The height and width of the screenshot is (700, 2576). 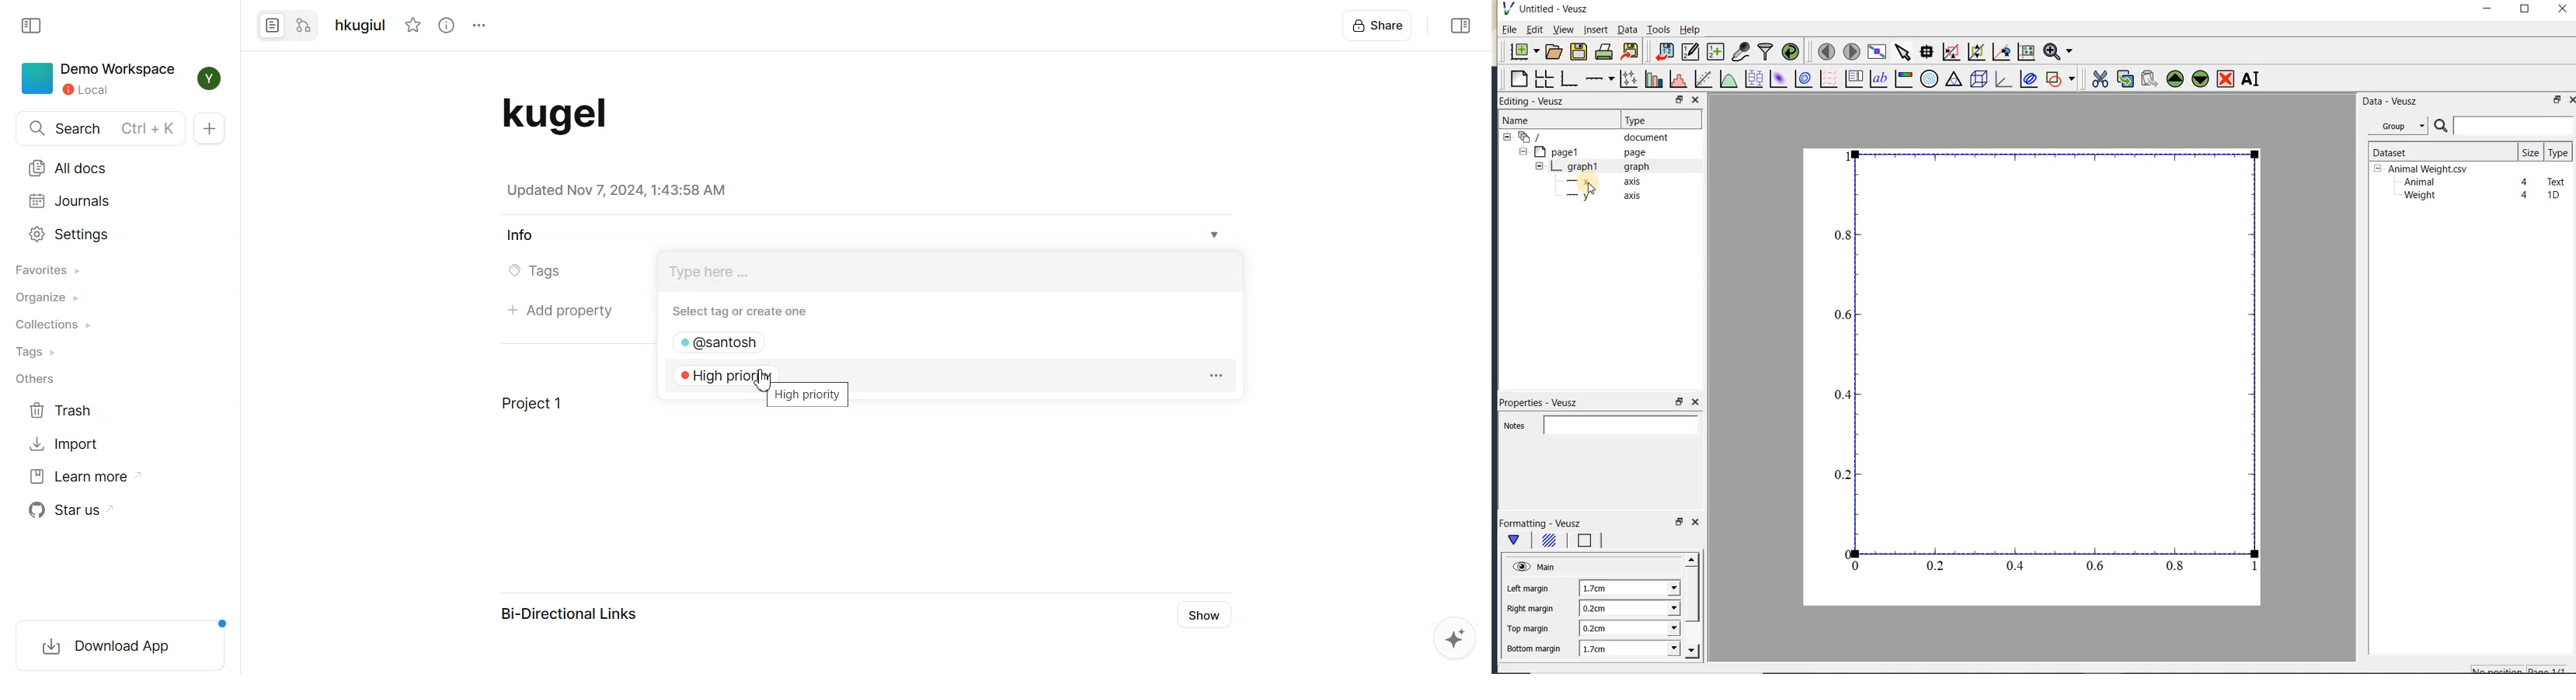 What do you see at coordinates (2563, 10) in the screenshot?
I see `close` at bounding box center [2563, 10].